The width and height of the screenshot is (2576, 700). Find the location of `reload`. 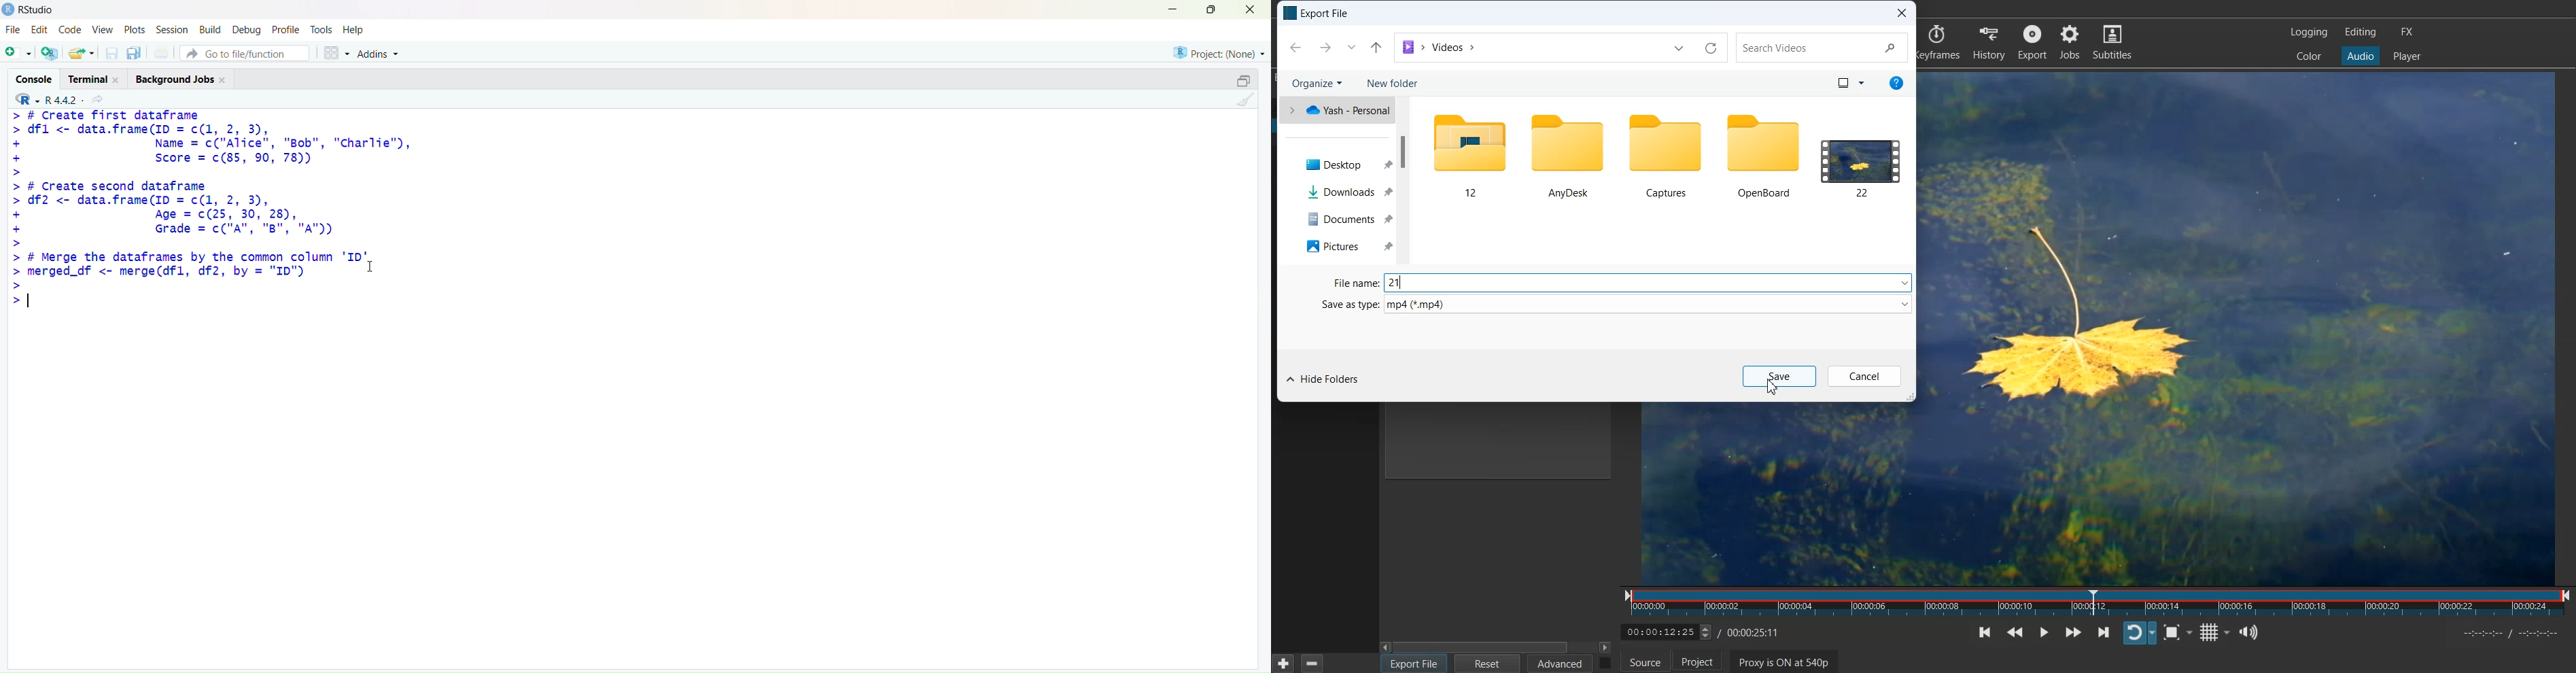

reload is located at coordinates (1713, 49).